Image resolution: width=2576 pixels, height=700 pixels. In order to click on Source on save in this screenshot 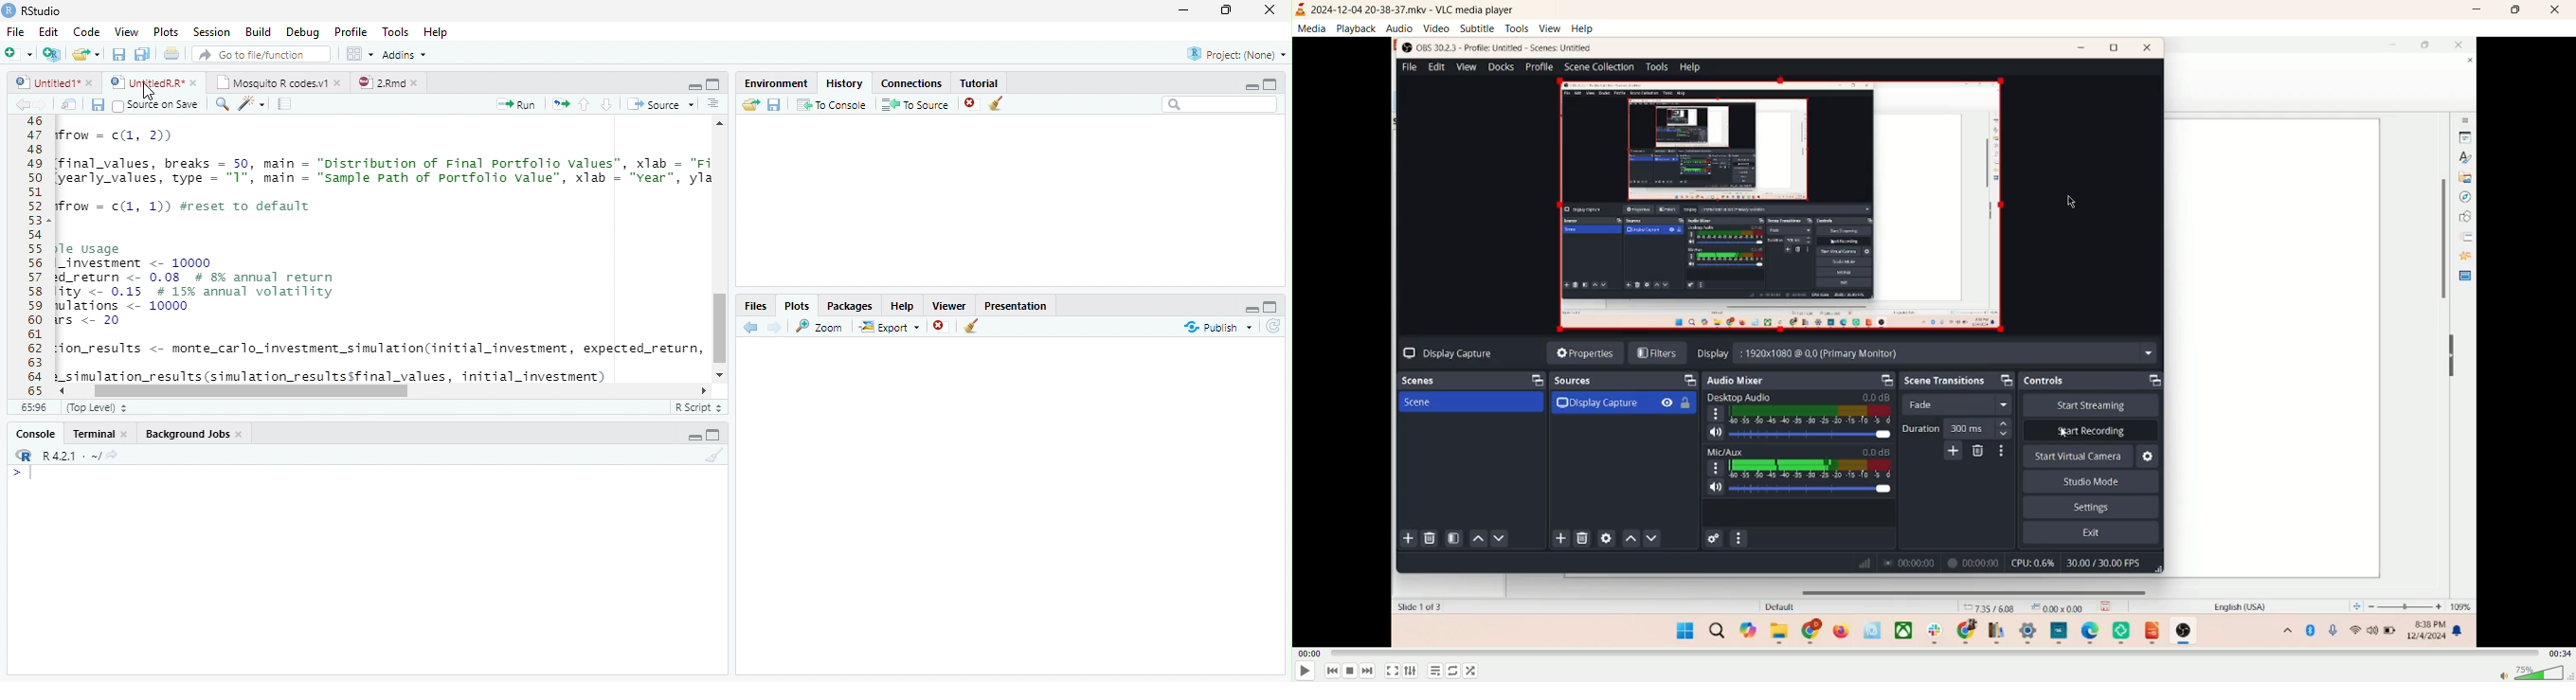, I will do `click(157, 105)`.